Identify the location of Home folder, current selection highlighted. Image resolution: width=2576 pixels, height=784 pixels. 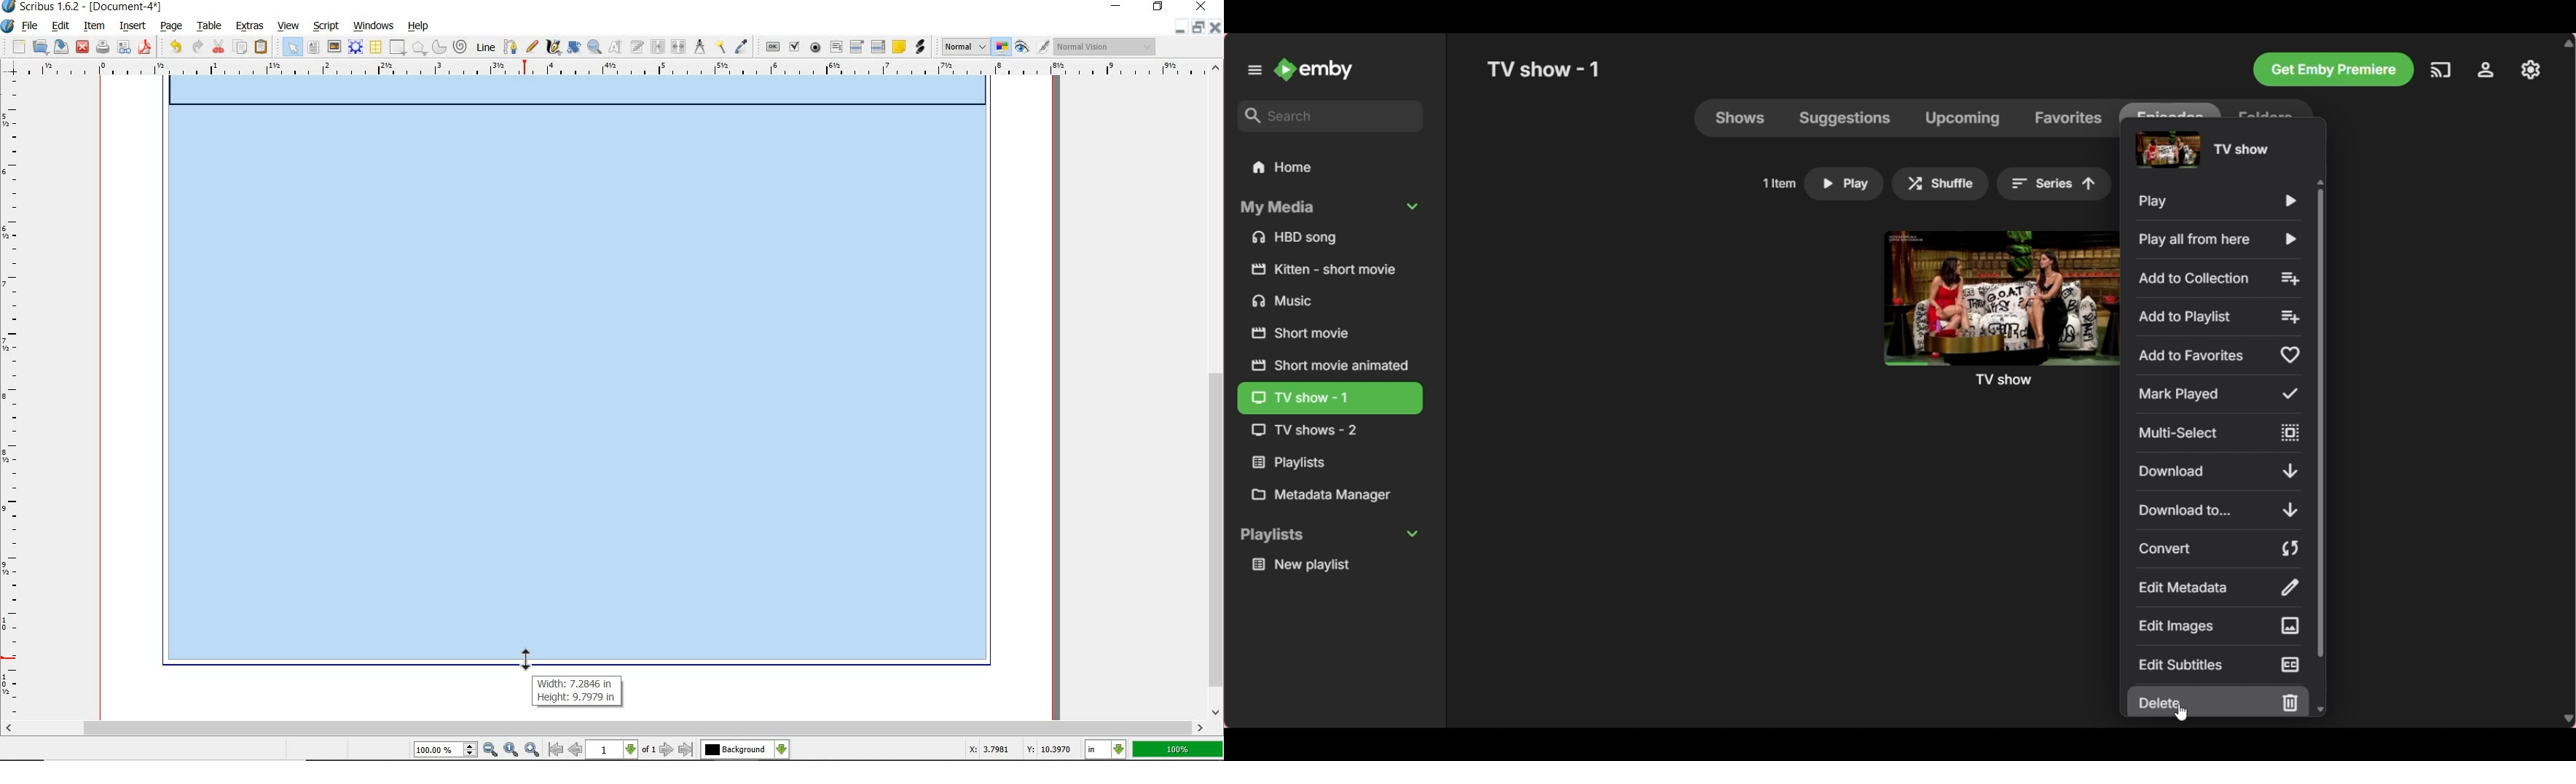
(1330, 168).